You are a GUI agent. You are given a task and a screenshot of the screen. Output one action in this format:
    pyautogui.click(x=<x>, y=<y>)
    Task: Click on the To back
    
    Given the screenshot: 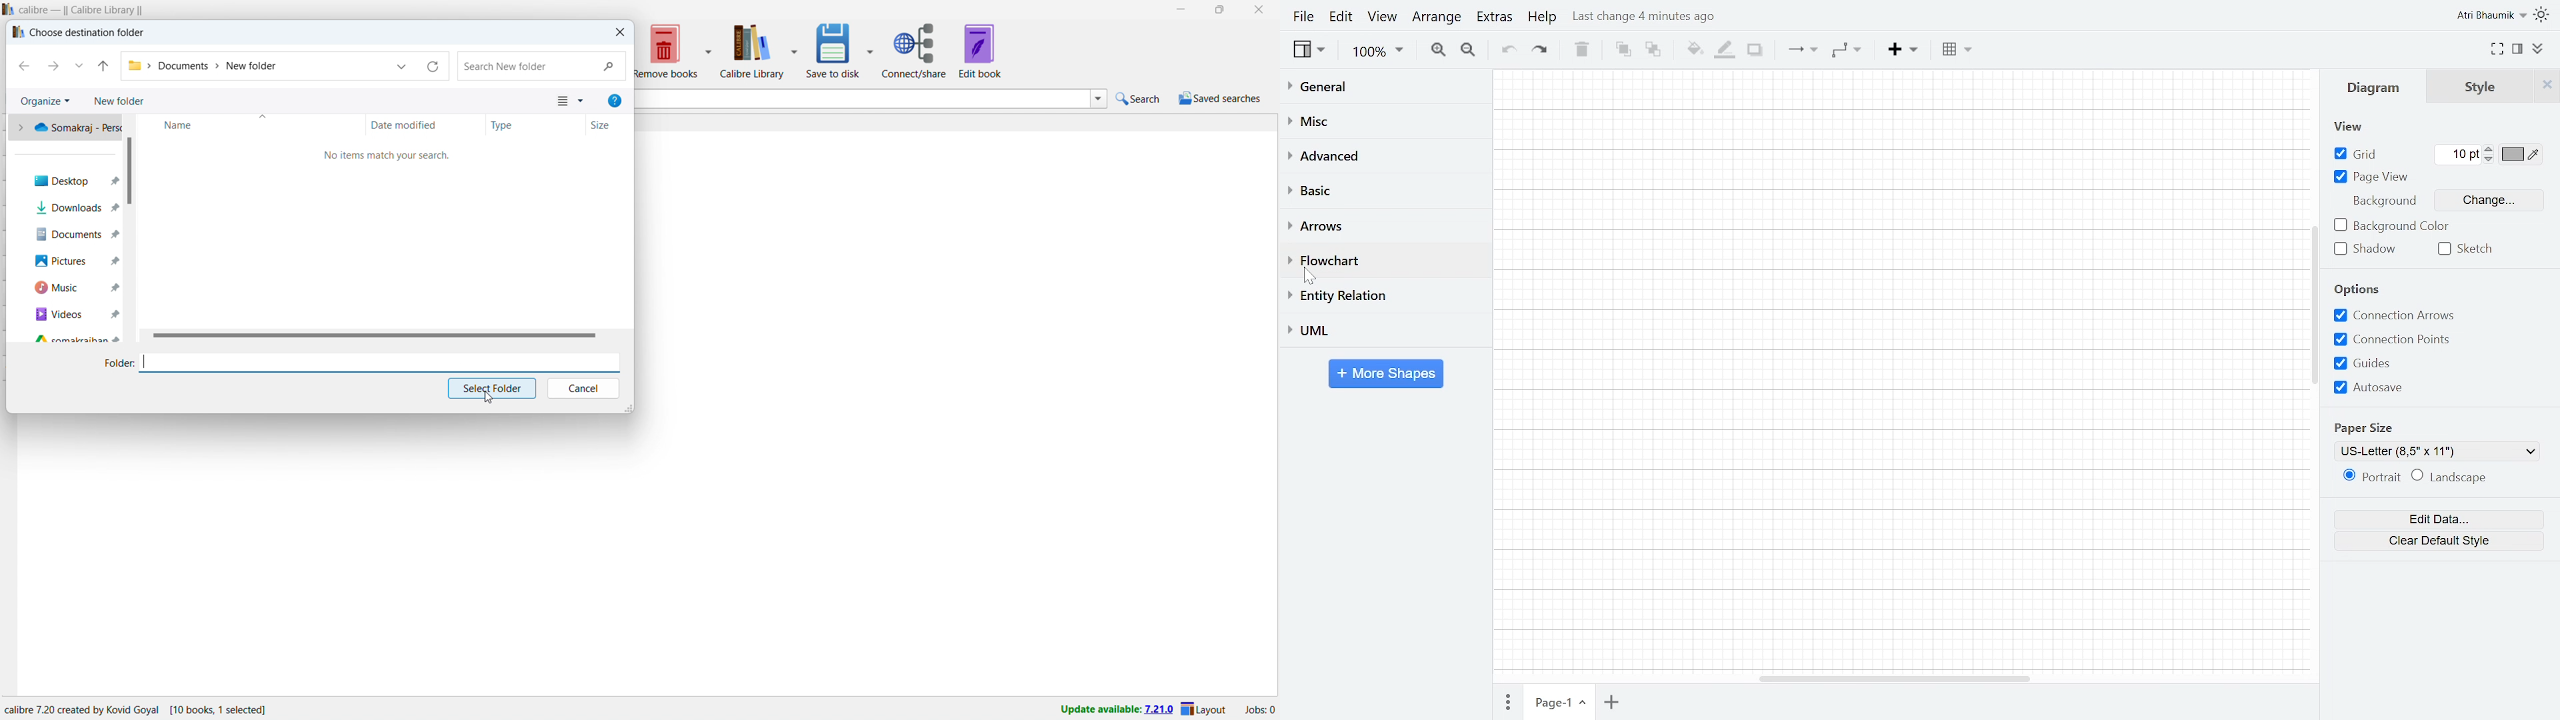 What is the action you would take?
    pyautogui.click(x=1654, y=51)
    